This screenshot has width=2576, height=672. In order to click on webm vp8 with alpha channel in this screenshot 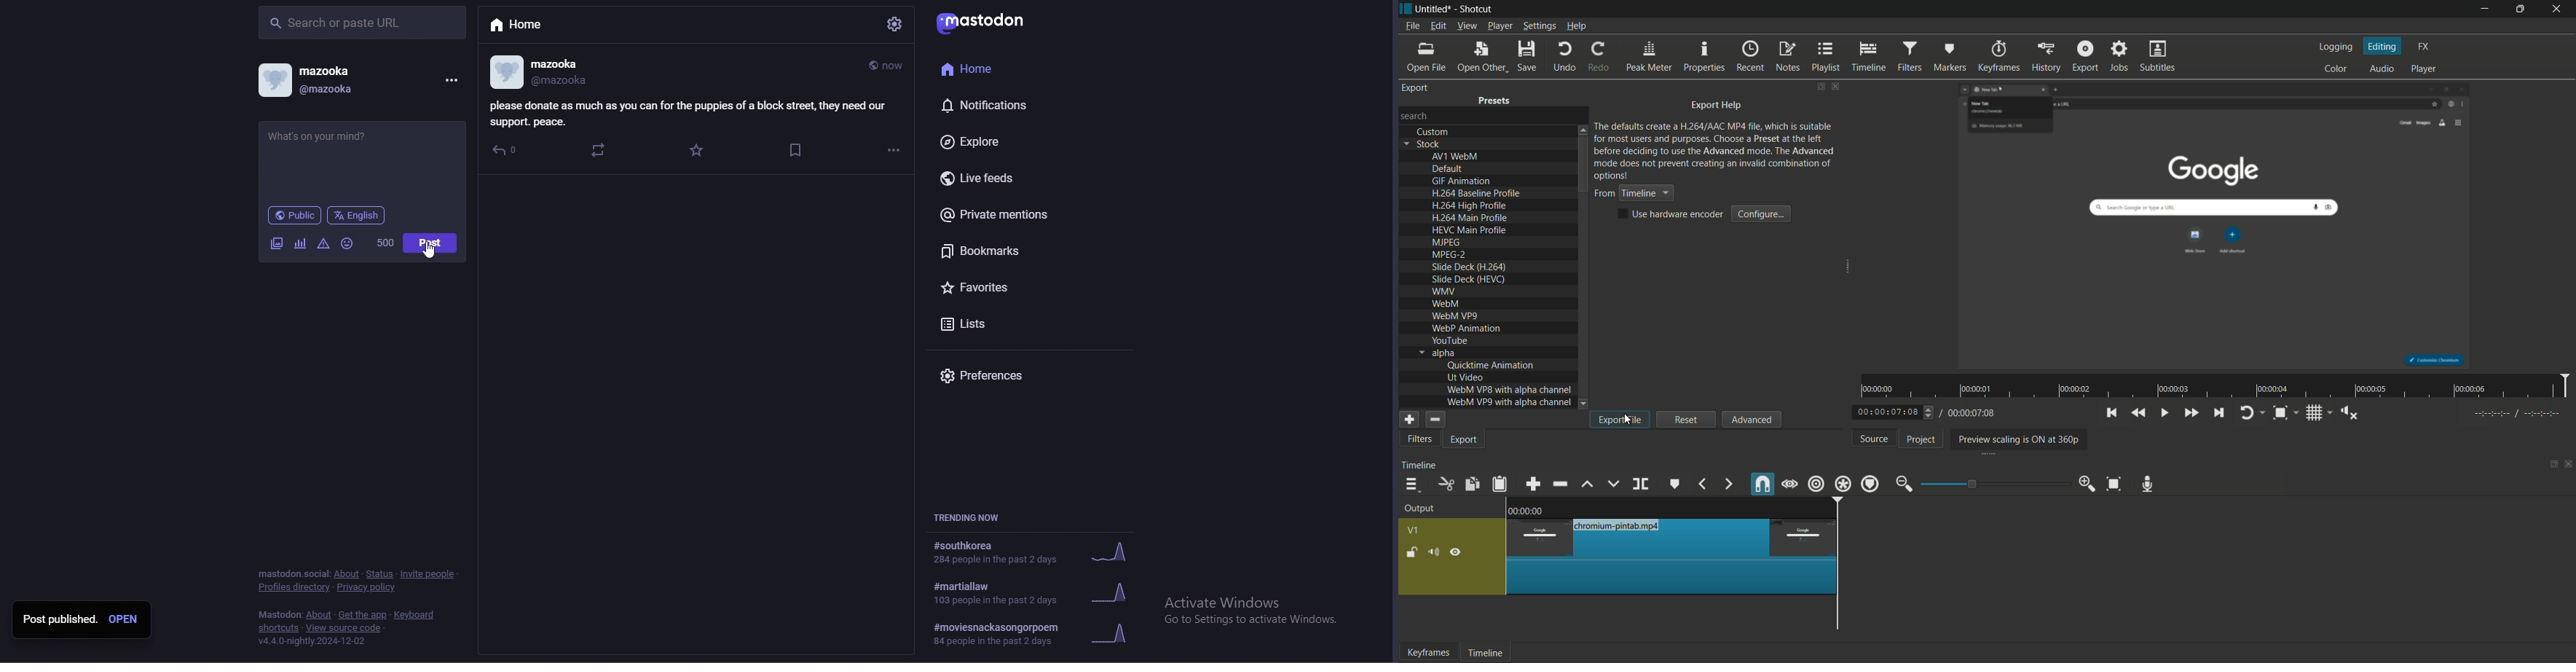, I will do `click(1508, 390)`.